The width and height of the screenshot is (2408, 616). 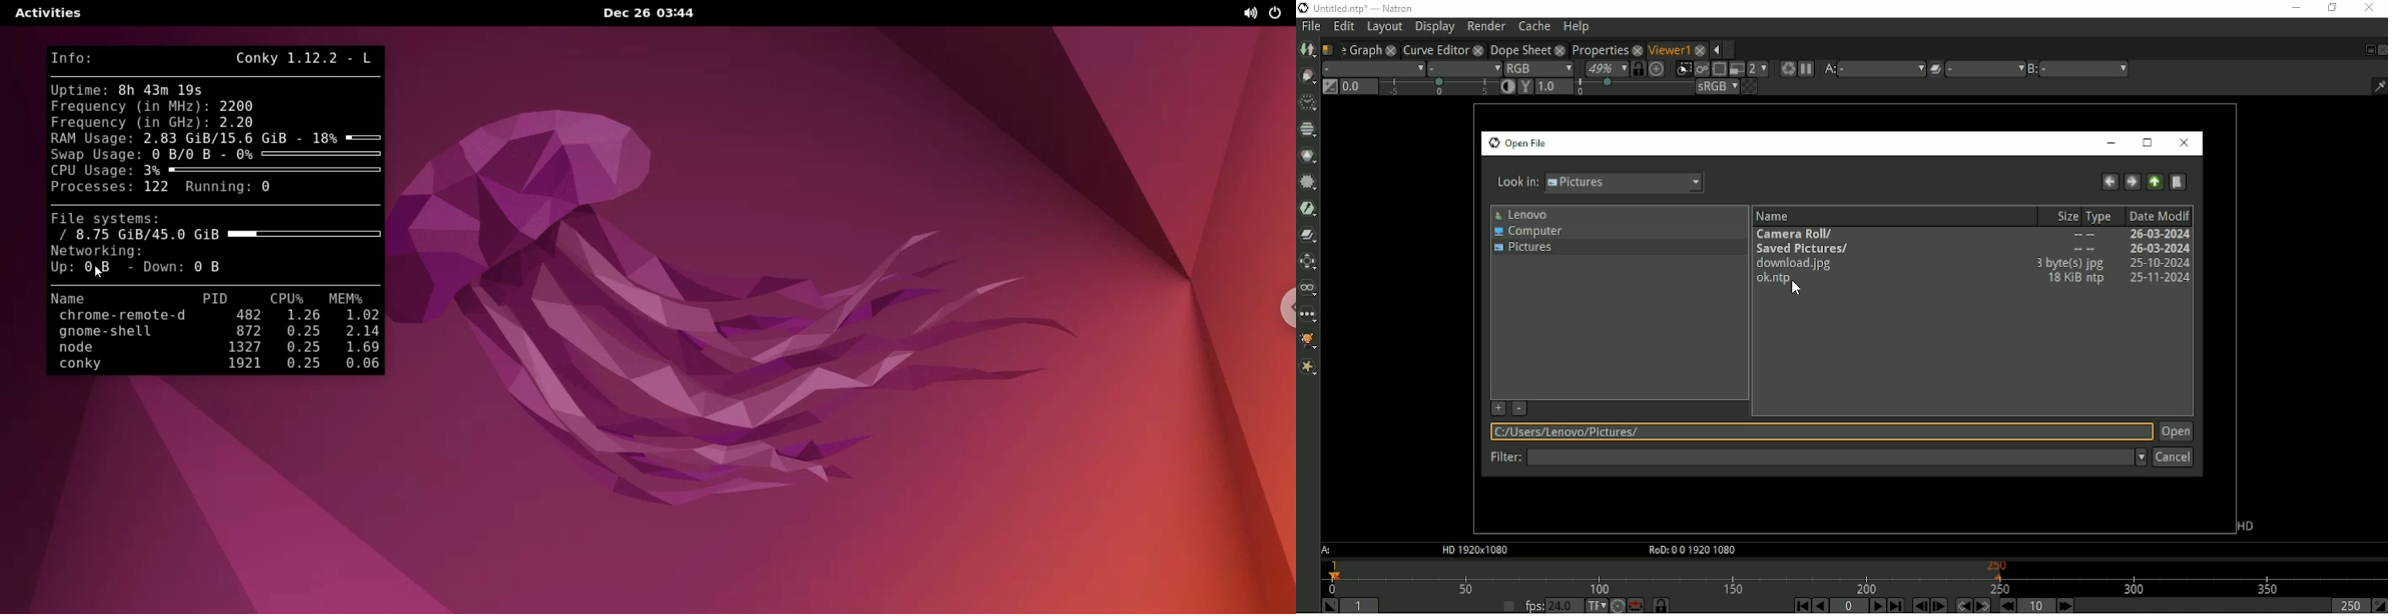 What do you see at coordinates (1973, 235) in the screenshot?
I see `Camera Roll/` at bounding box center [1973, 235].